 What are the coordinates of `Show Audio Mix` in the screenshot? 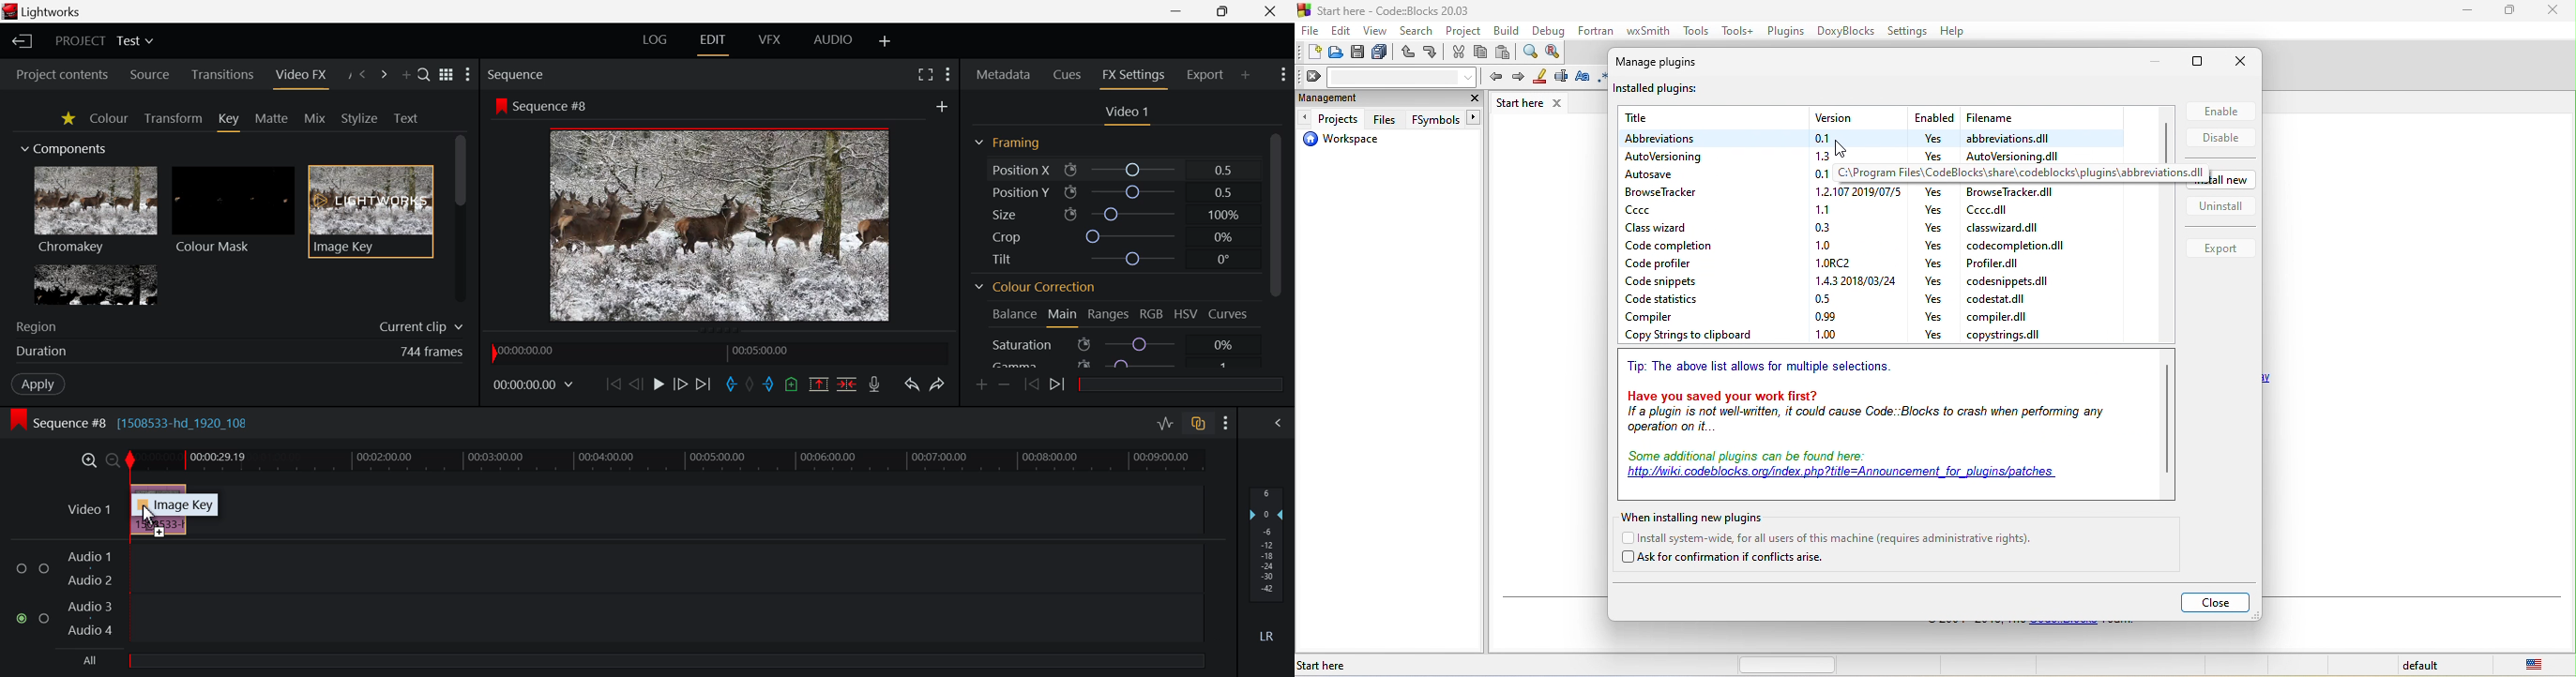 It's located at (1276, 423).